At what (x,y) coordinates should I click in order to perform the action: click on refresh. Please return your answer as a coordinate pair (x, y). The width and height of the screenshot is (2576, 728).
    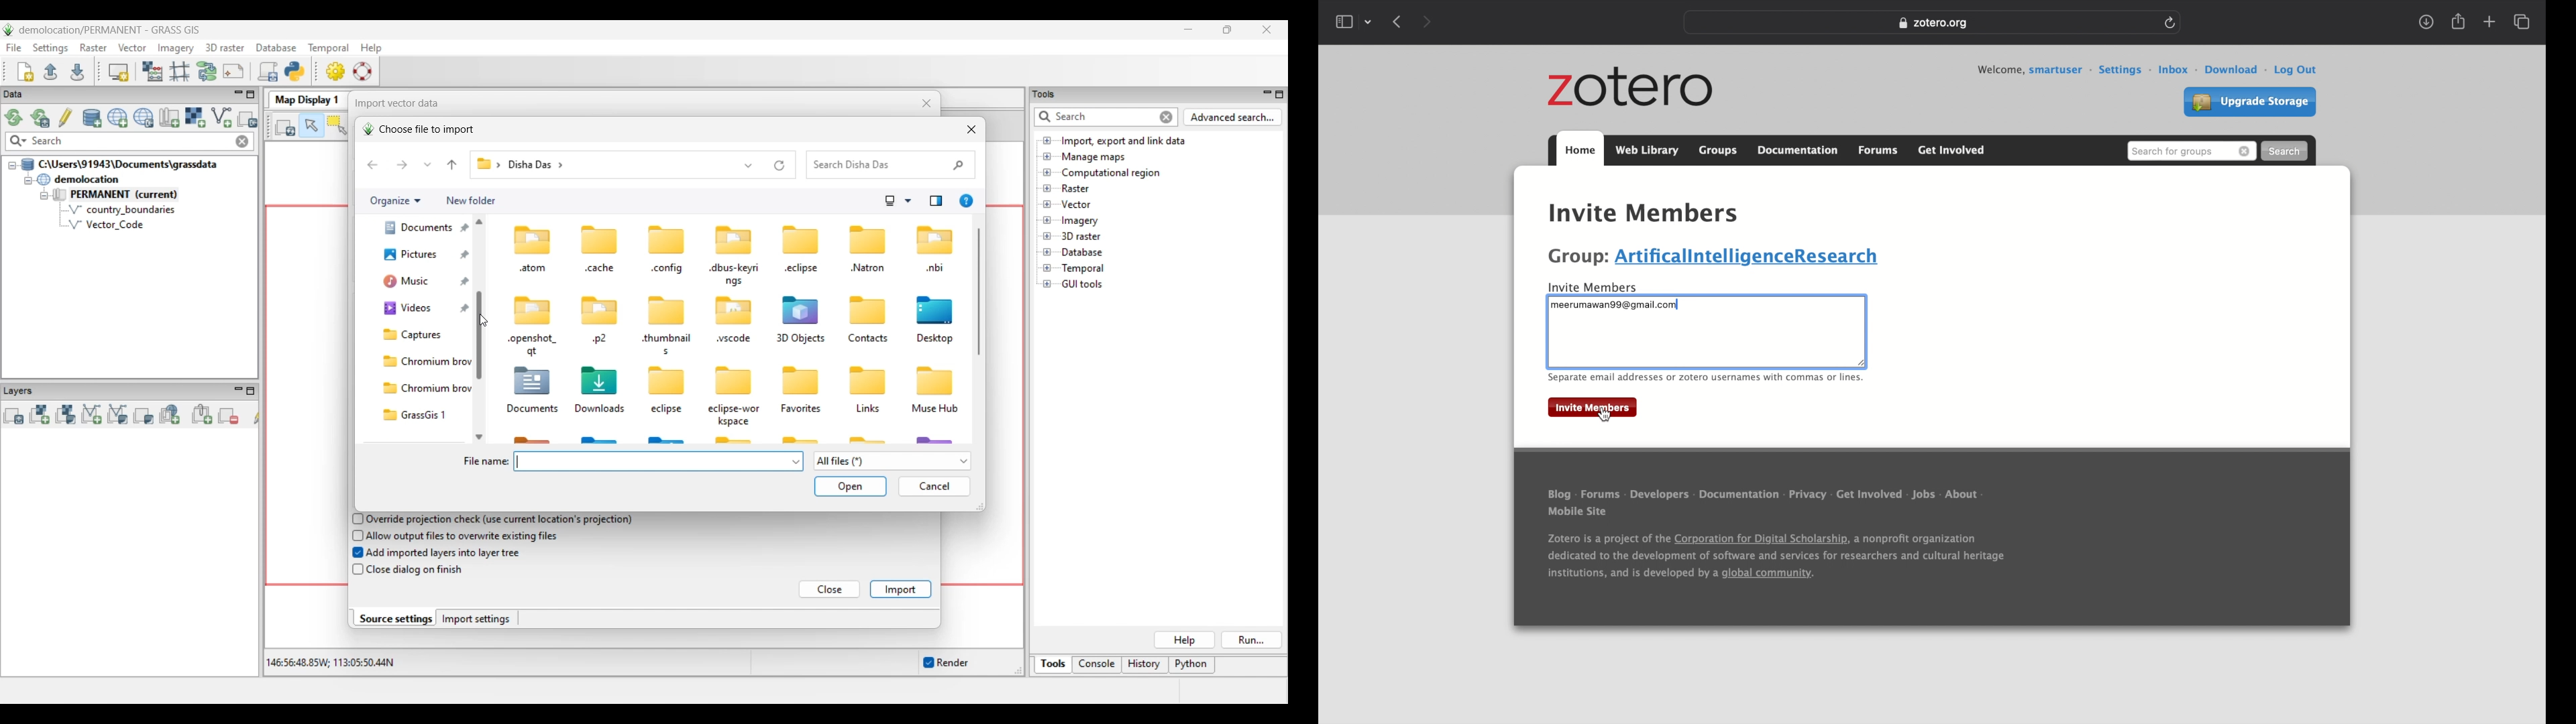
    Looking at the image, I should click on (2173, 23).